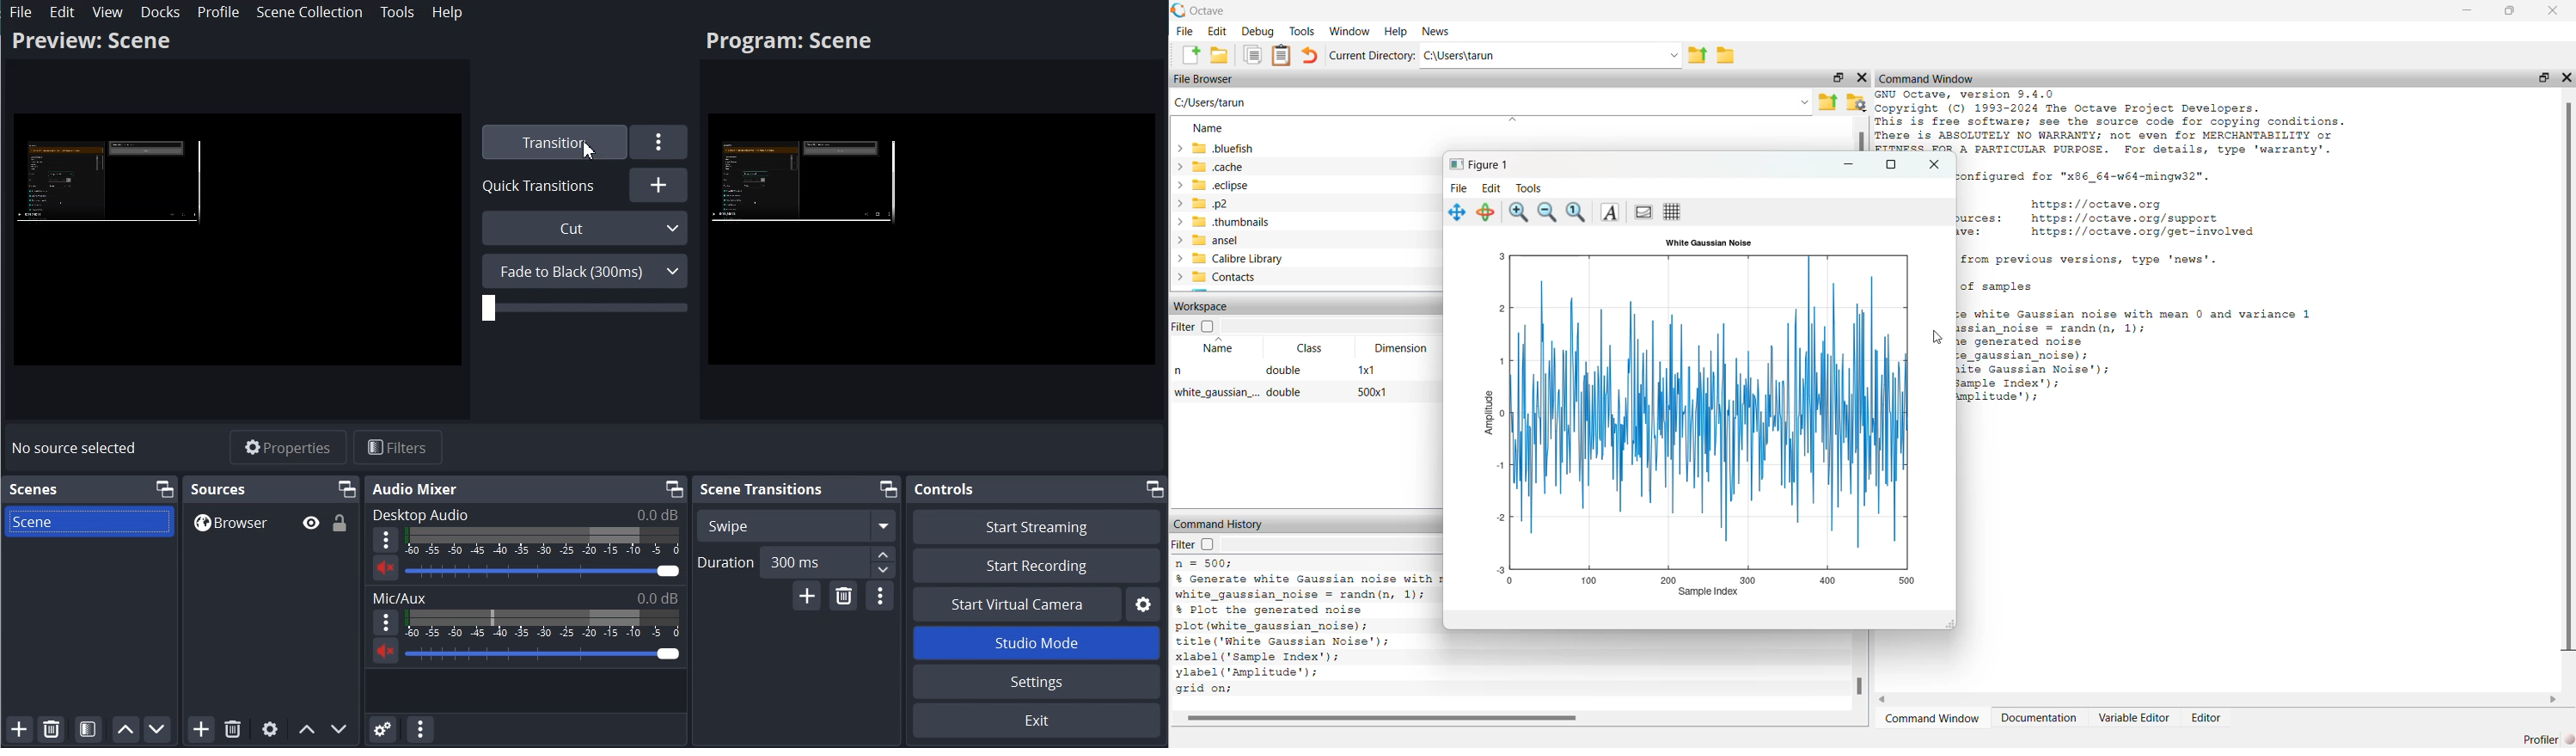 This screenshot has width=2576, height=756. Describe the element at coordinates (125, 730) in the screenshot. I see `Move Scene Up` at that location.